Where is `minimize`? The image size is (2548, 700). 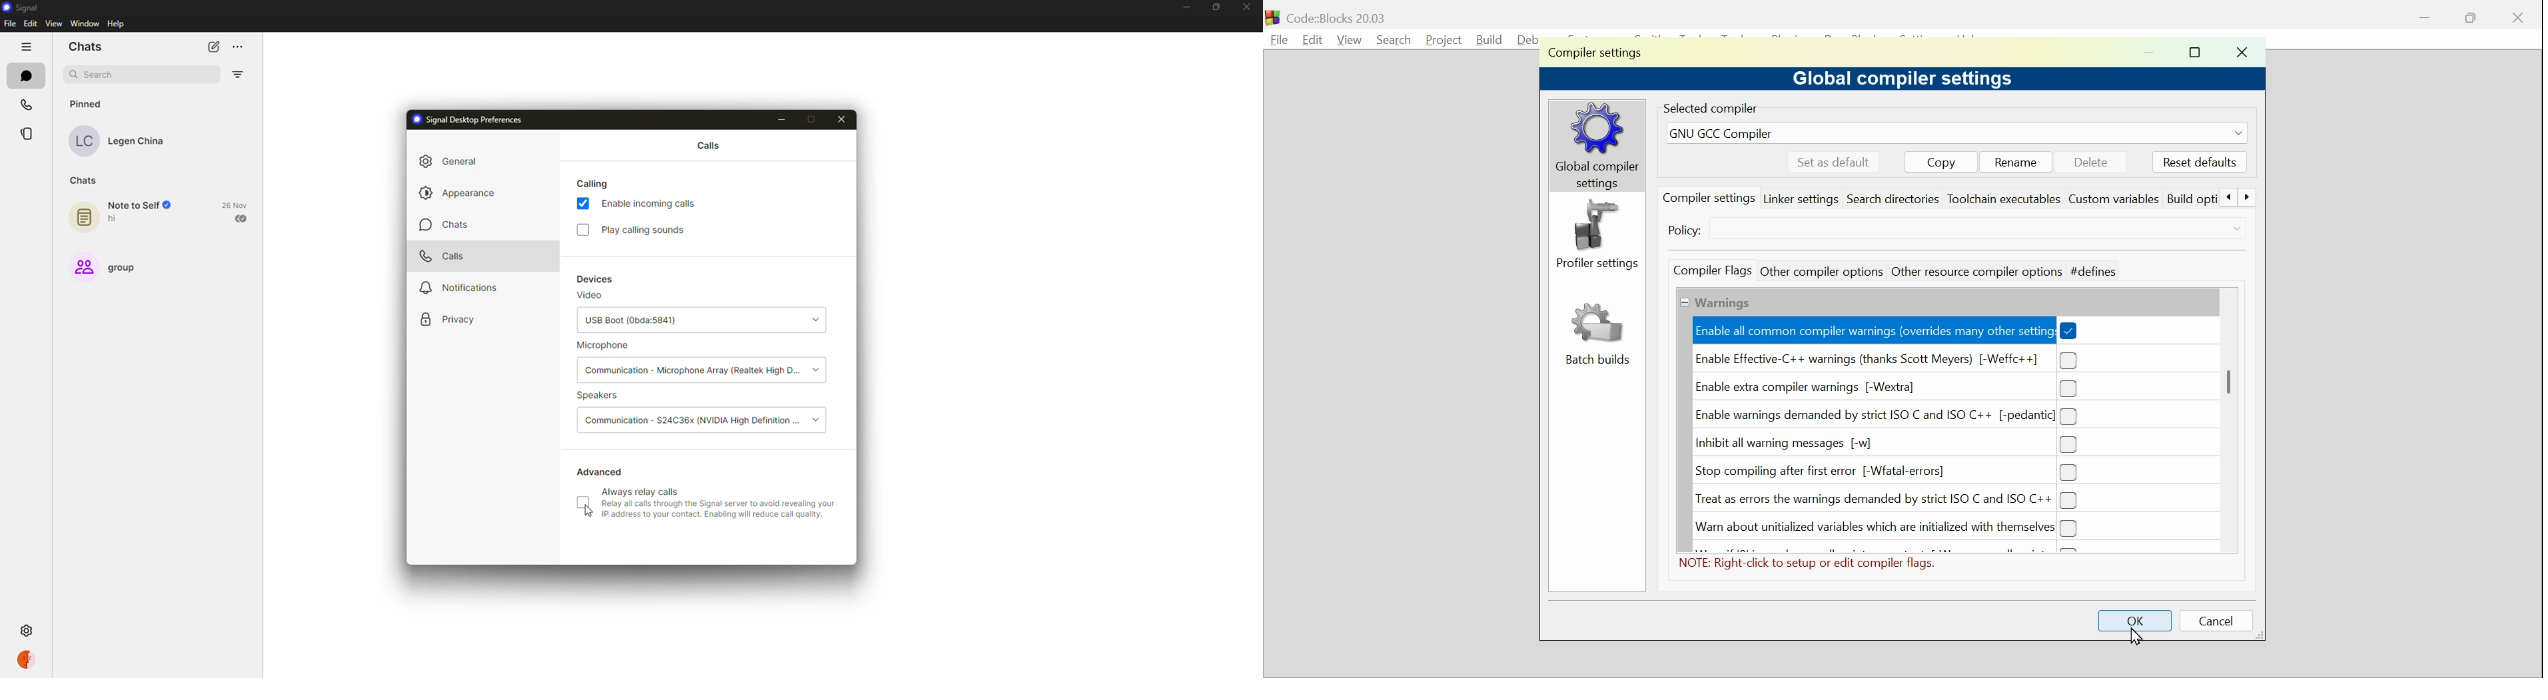
minimize is located at coordinates (1187, 7).